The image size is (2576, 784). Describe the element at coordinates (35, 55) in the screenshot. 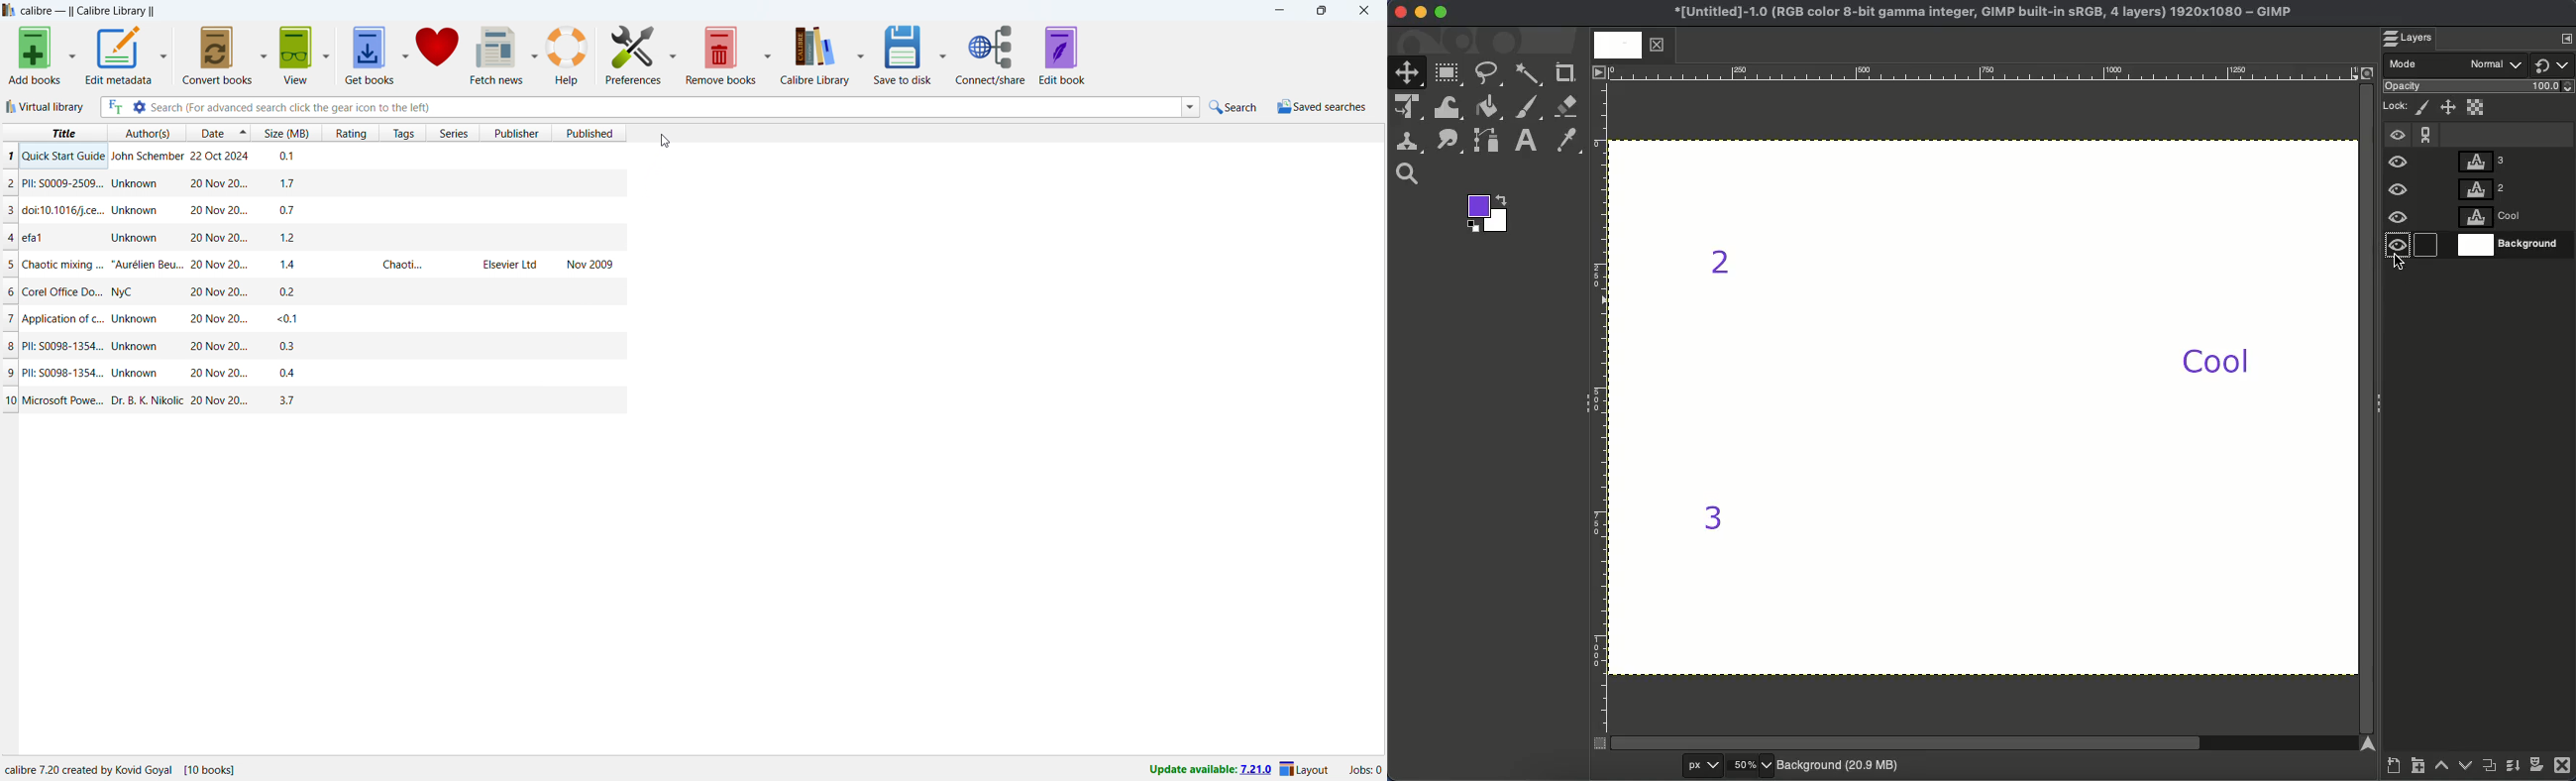

I see `add books` at that location.